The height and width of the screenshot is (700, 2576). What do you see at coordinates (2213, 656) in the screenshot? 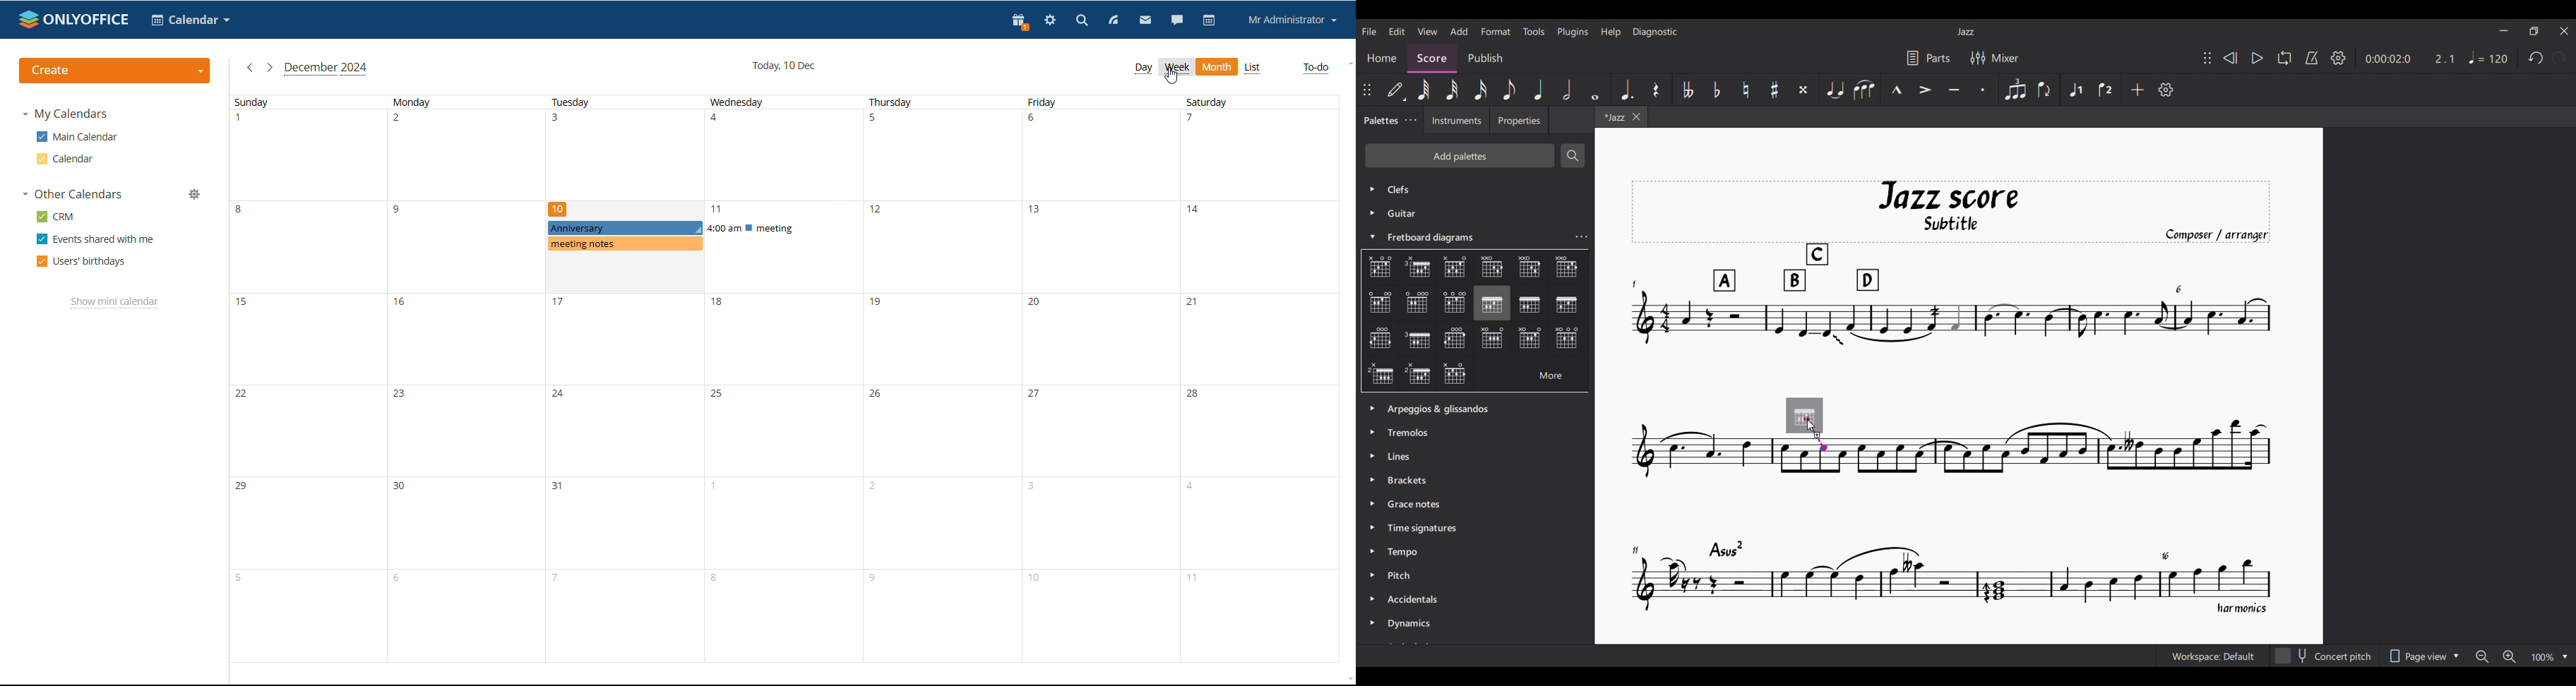
I see `Current workspace setting` at bounding box center [2213, 656].